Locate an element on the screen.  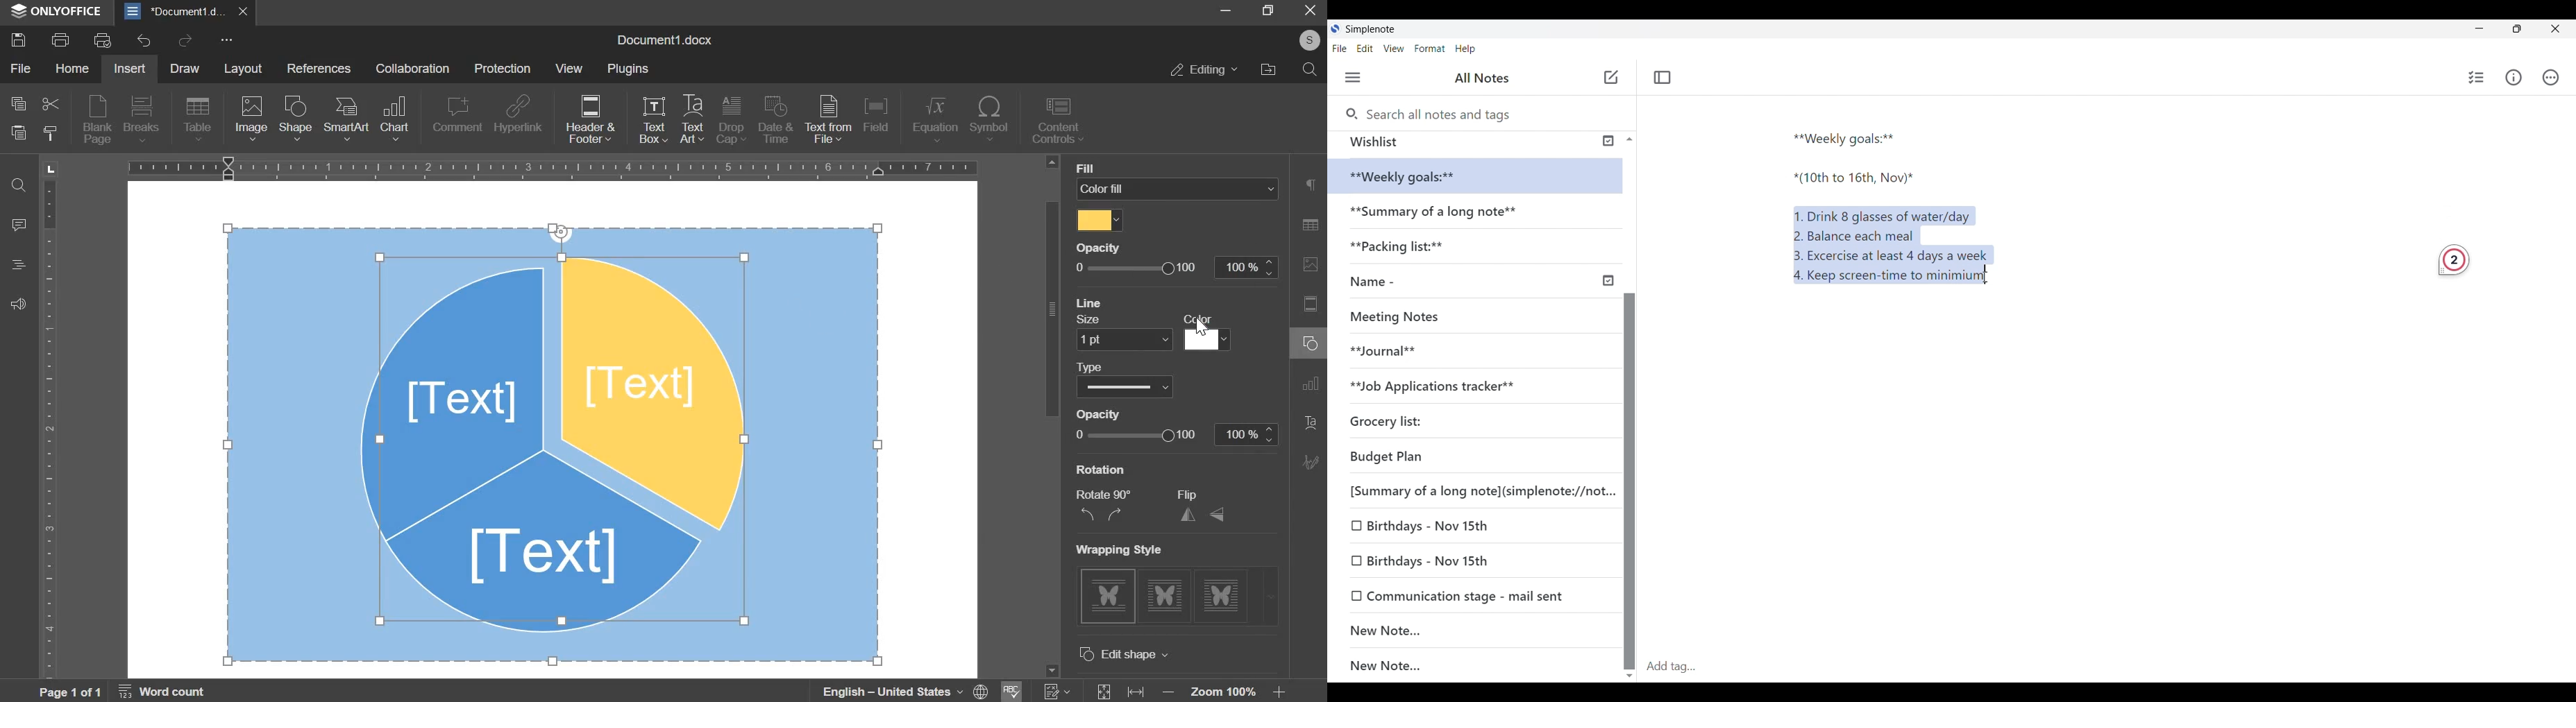
*(10th to 16th, Nov)* is located at coordinates (1855, 181).